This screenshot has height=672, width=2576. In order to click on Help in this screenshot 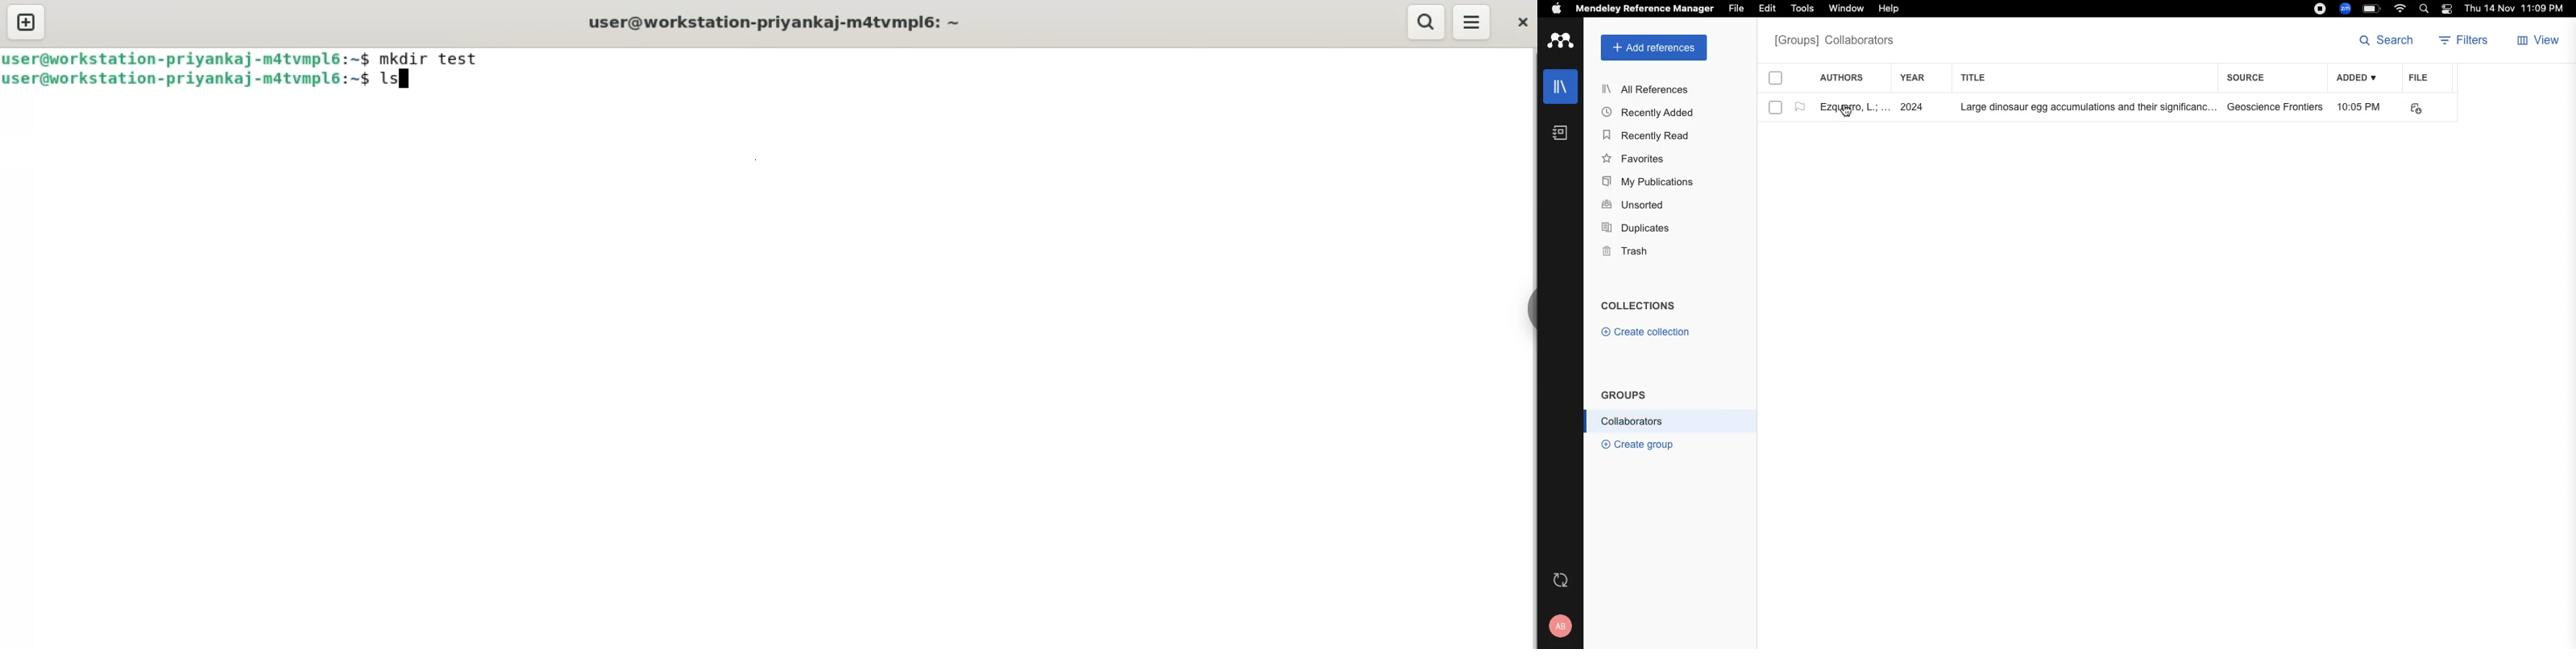, I will do `click(1887, 9)`.